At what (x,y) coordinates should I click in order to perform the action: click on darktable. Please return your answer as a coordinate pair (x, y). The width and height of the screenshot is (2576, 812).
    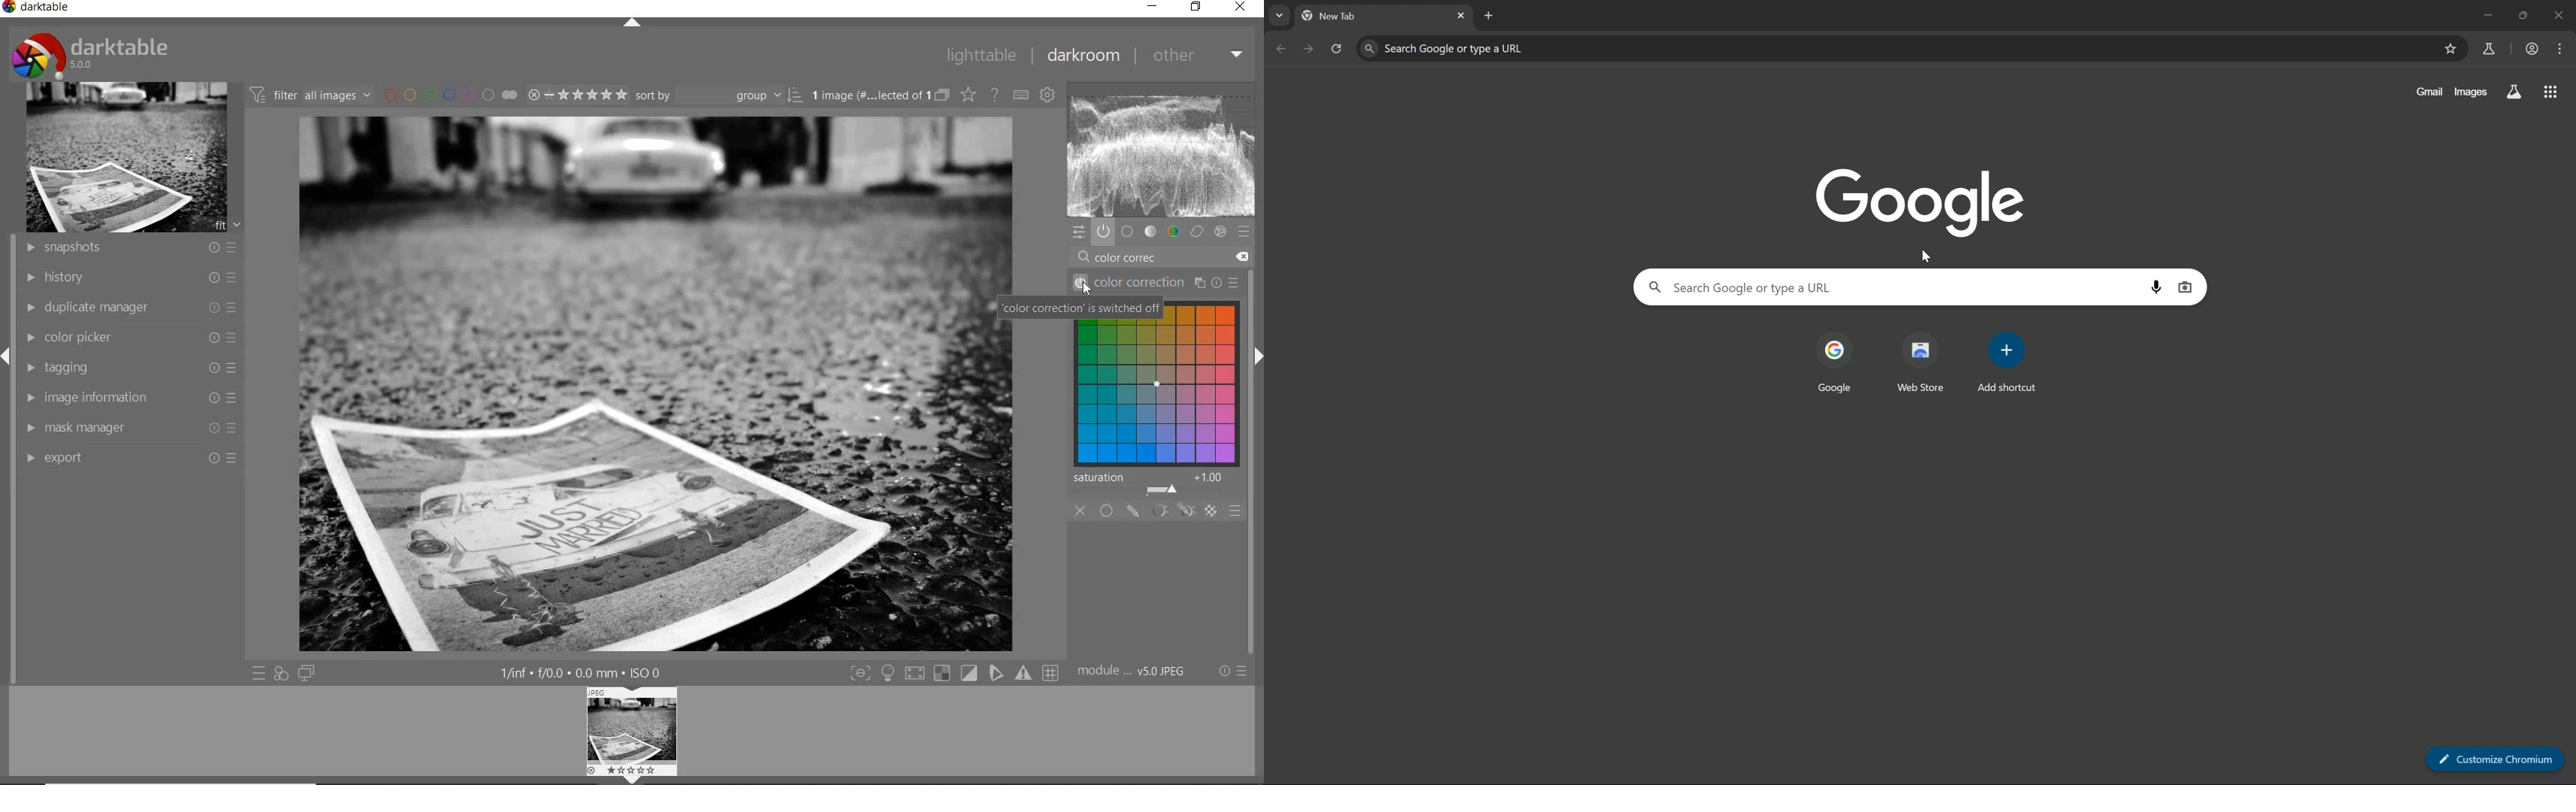
    Looking at the image, I should click on (39, 8).